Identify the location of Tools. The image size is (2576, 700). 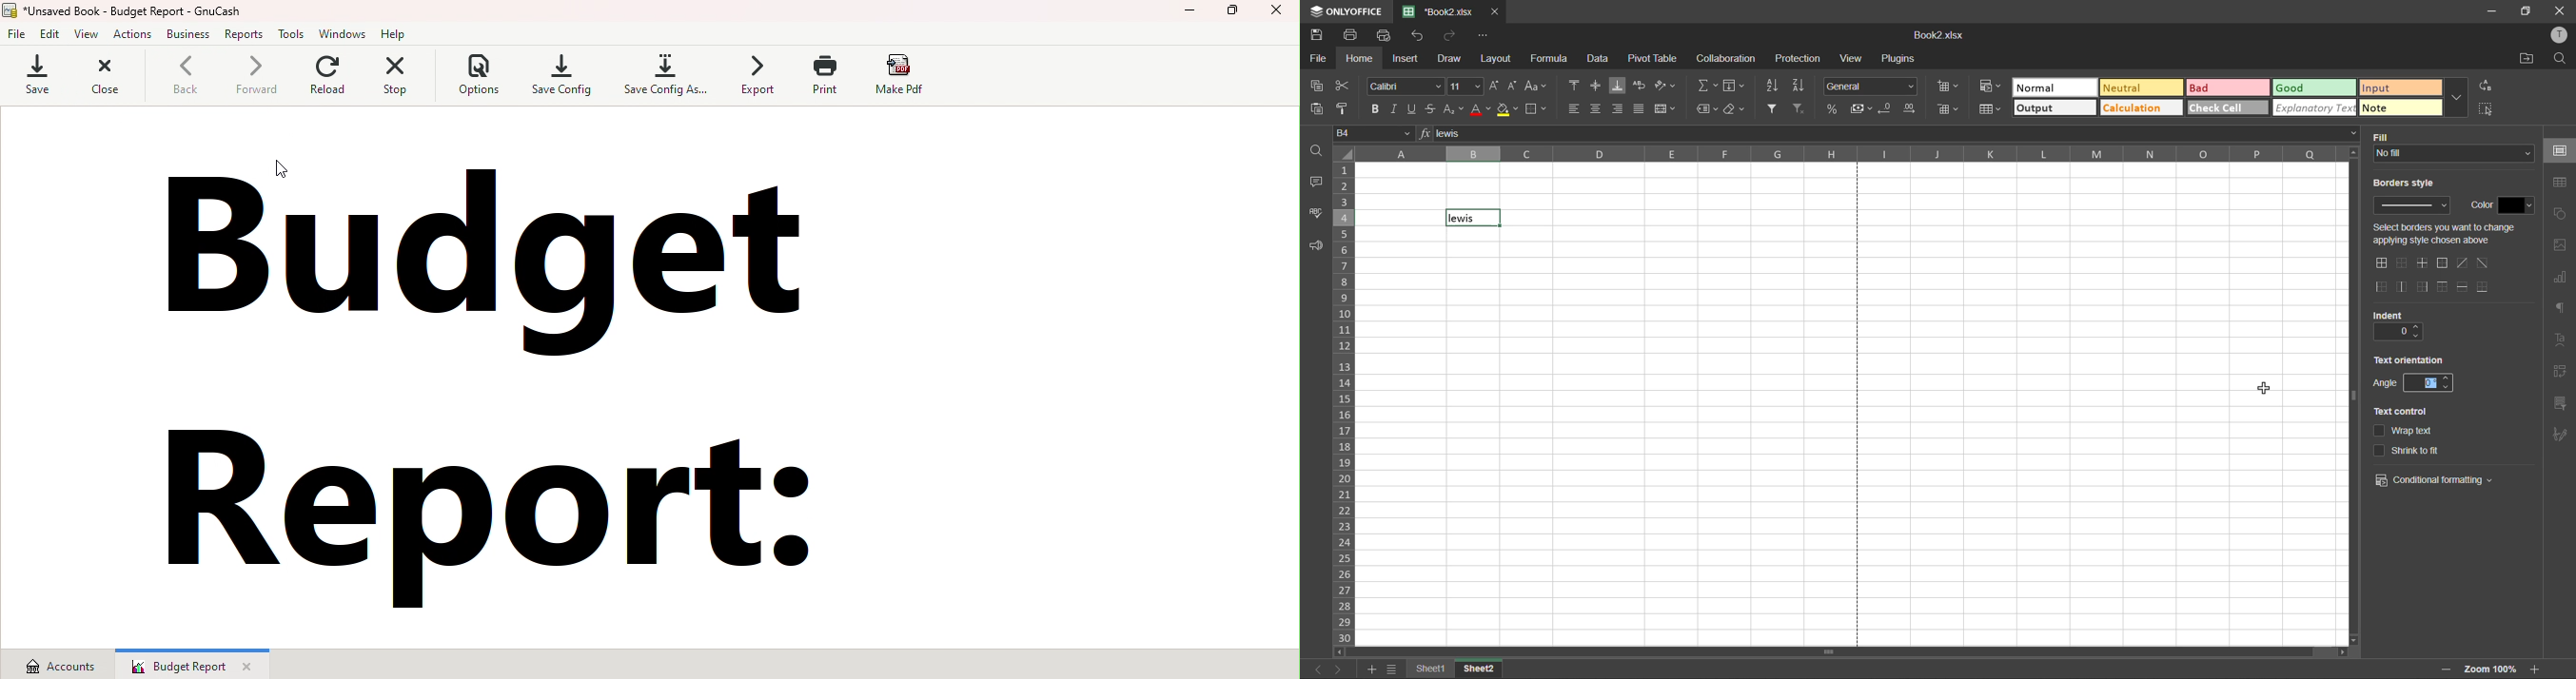
(293, 34).